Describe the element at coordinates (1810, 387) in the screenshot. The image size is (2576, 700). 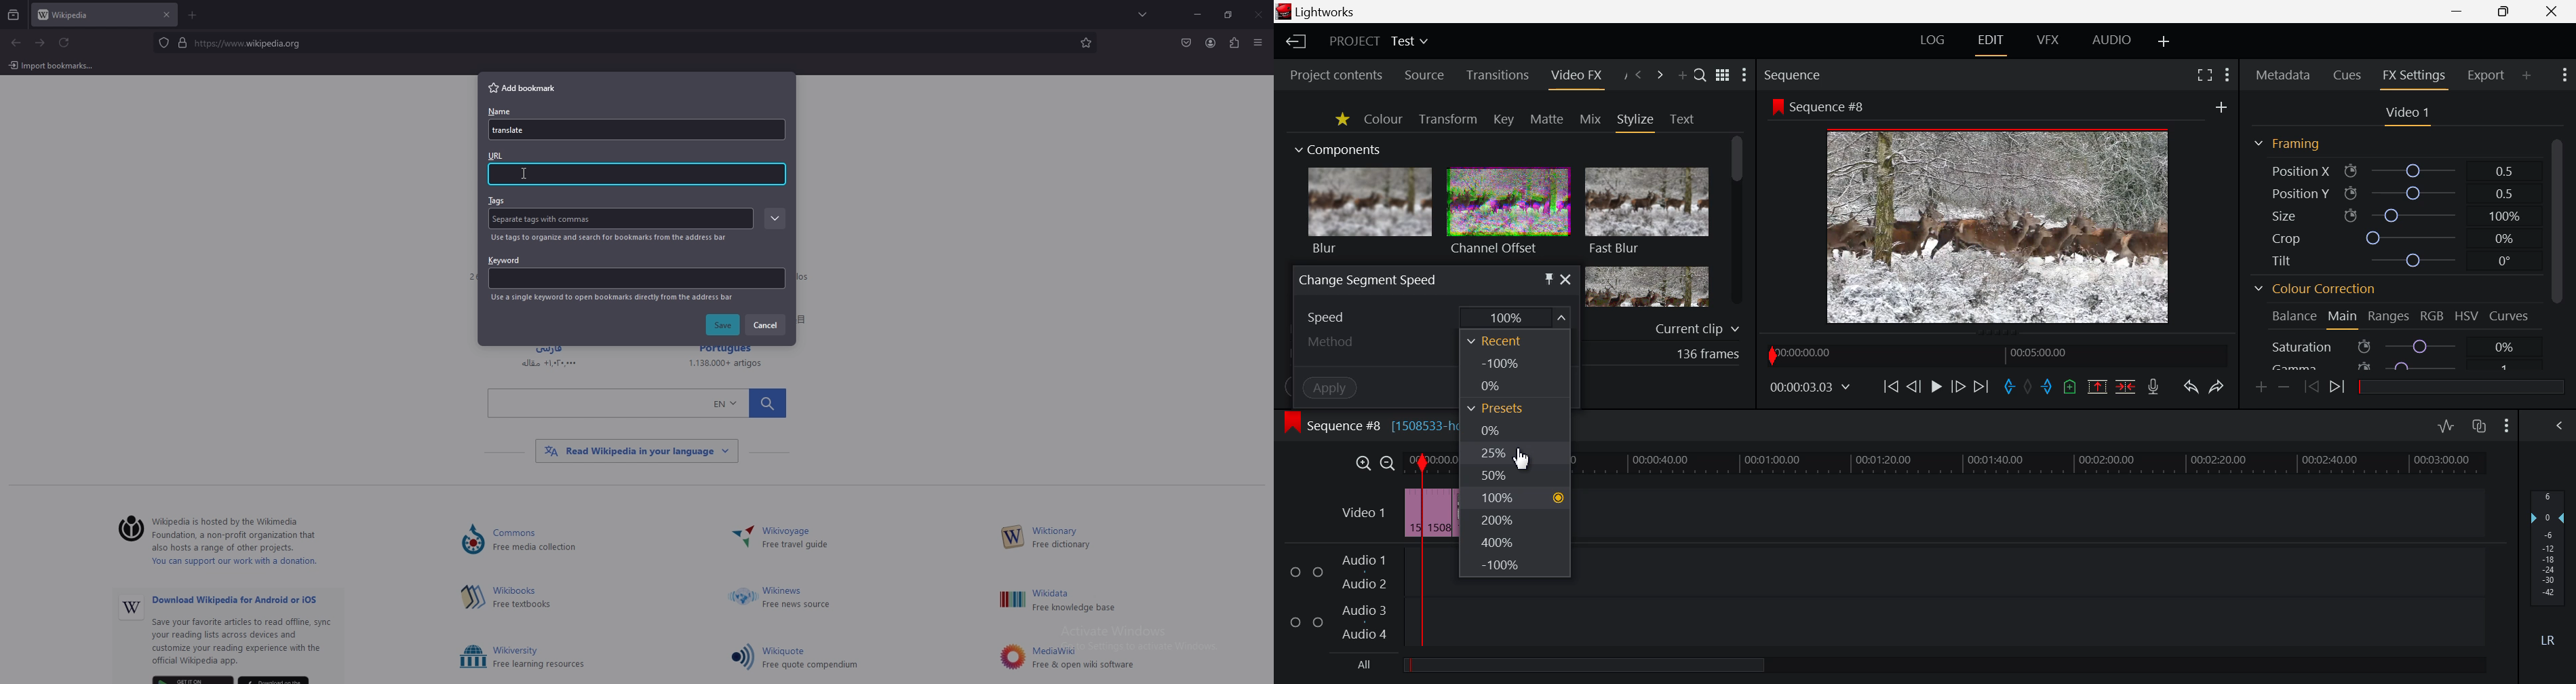
I see `Frame Time` at that location.